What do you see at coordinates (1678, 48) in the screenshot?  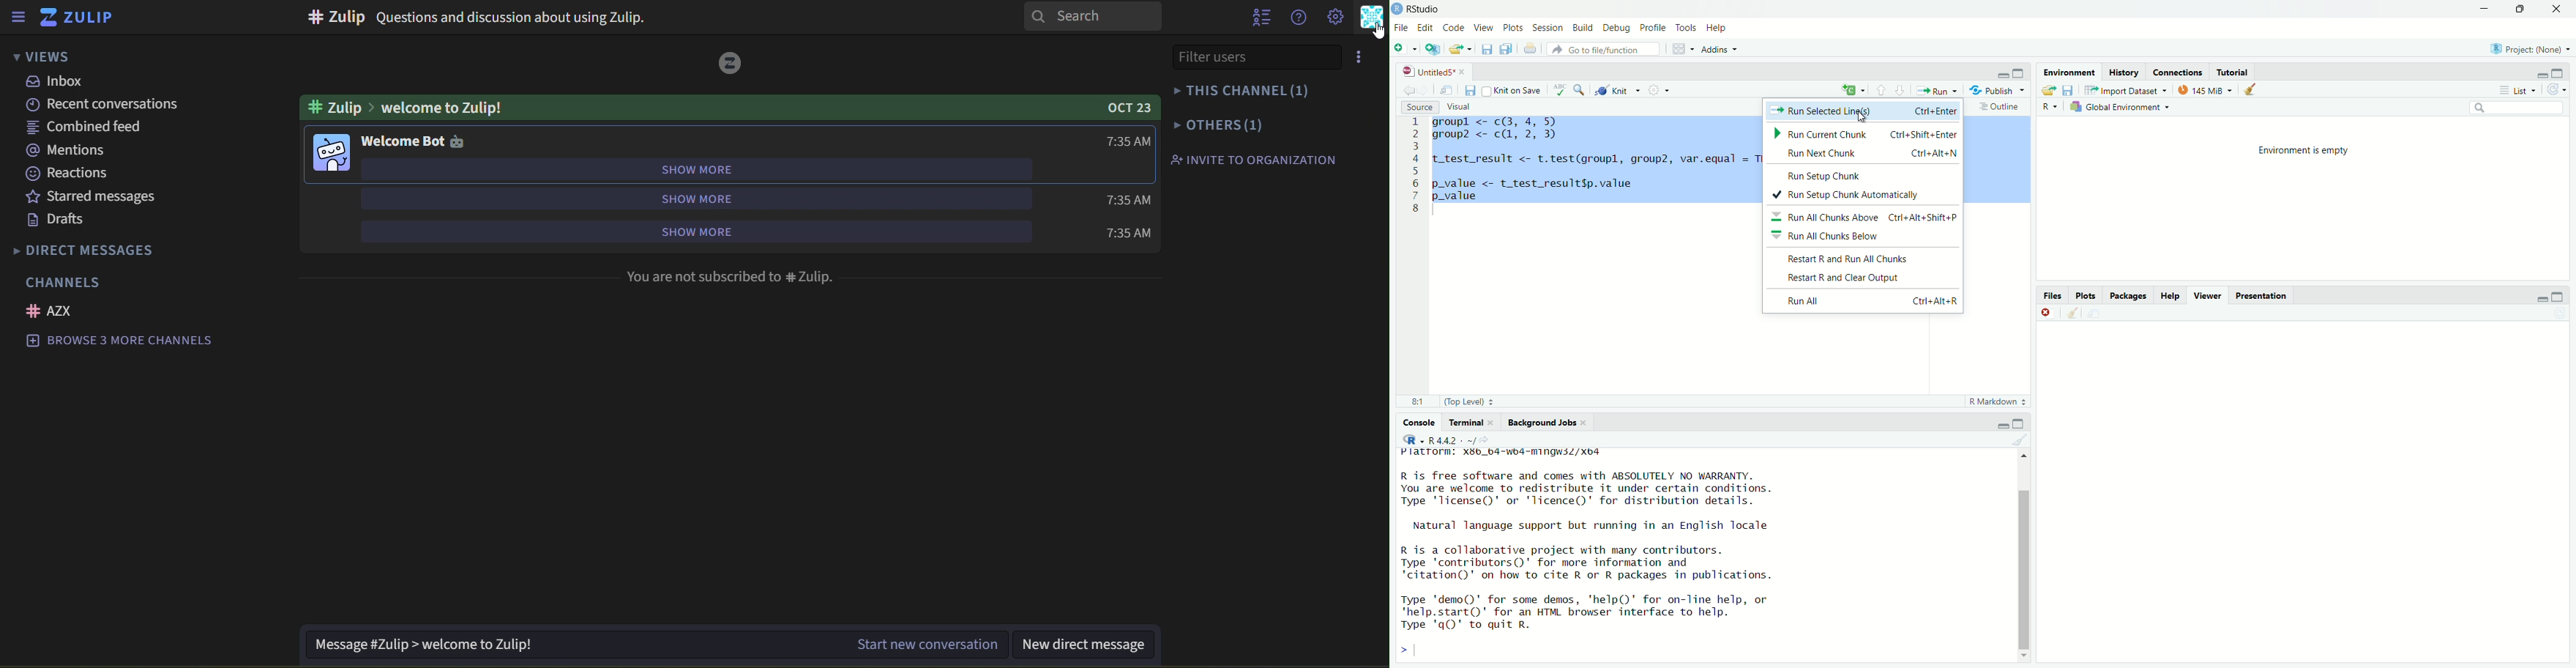 I see `workspace panes` at bounding box center [1678, 48].